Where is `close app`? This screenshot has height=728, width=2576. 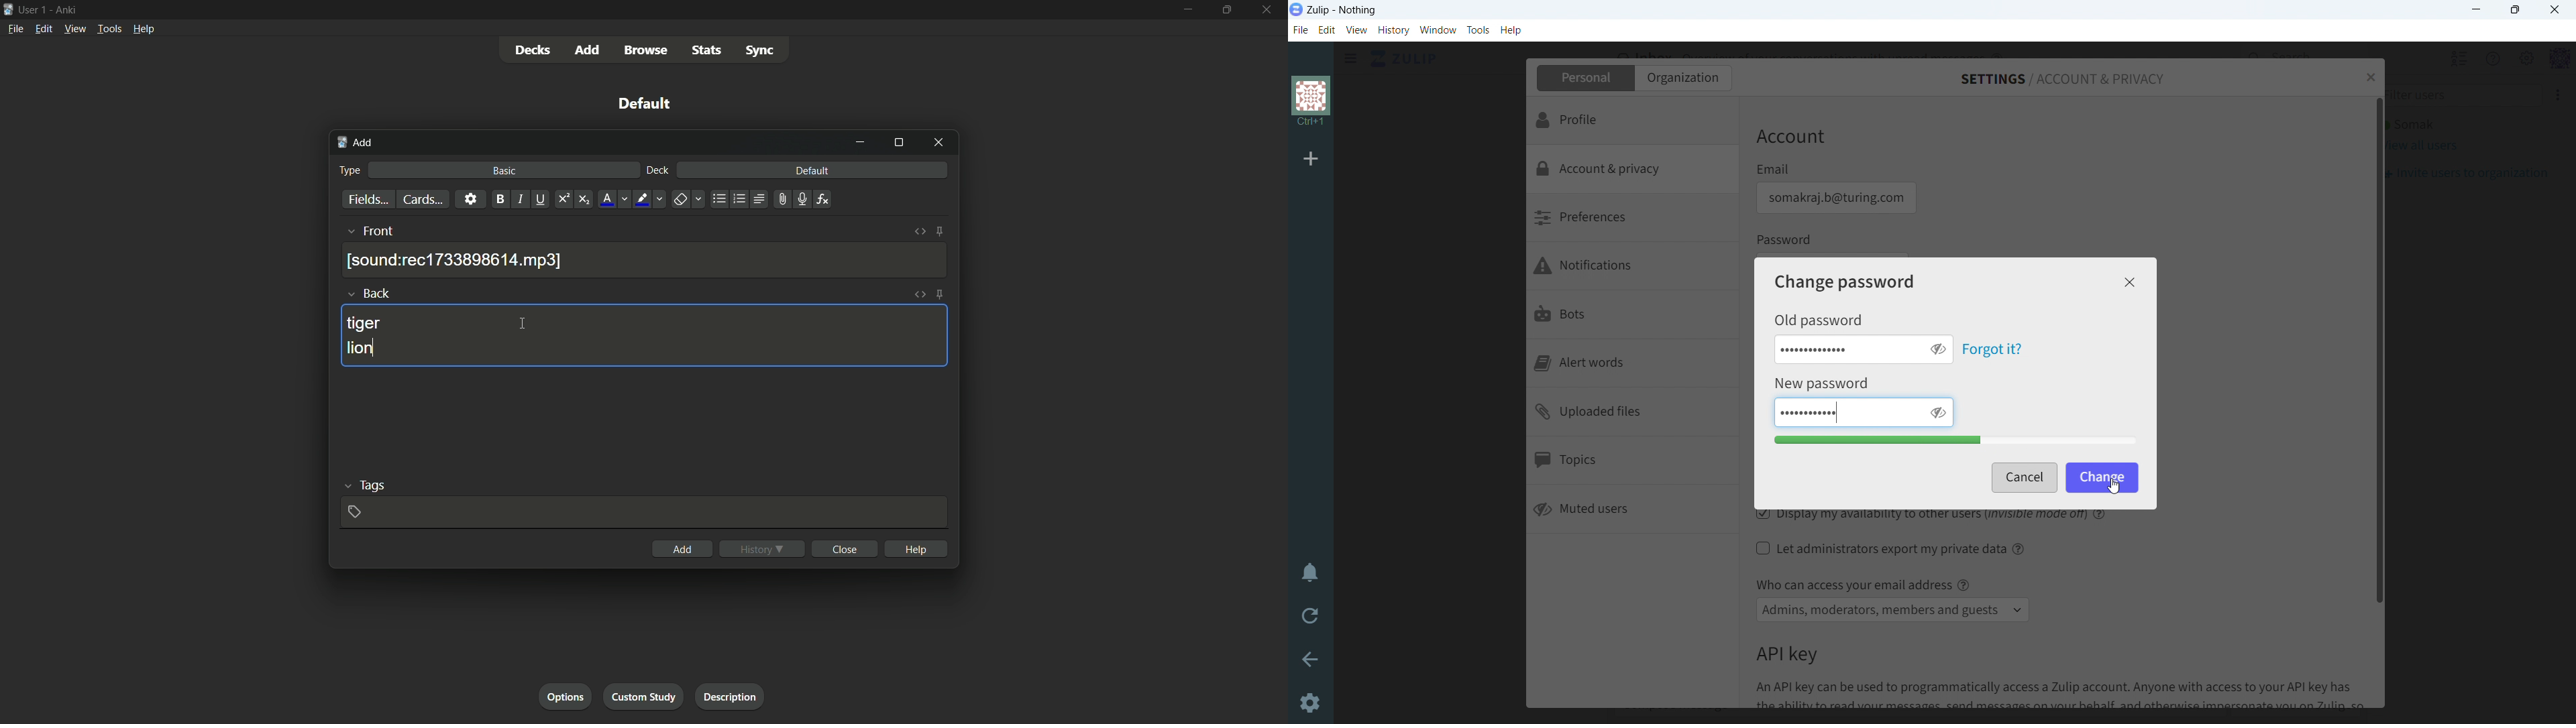
close app is located at coordinates (1268, 10).